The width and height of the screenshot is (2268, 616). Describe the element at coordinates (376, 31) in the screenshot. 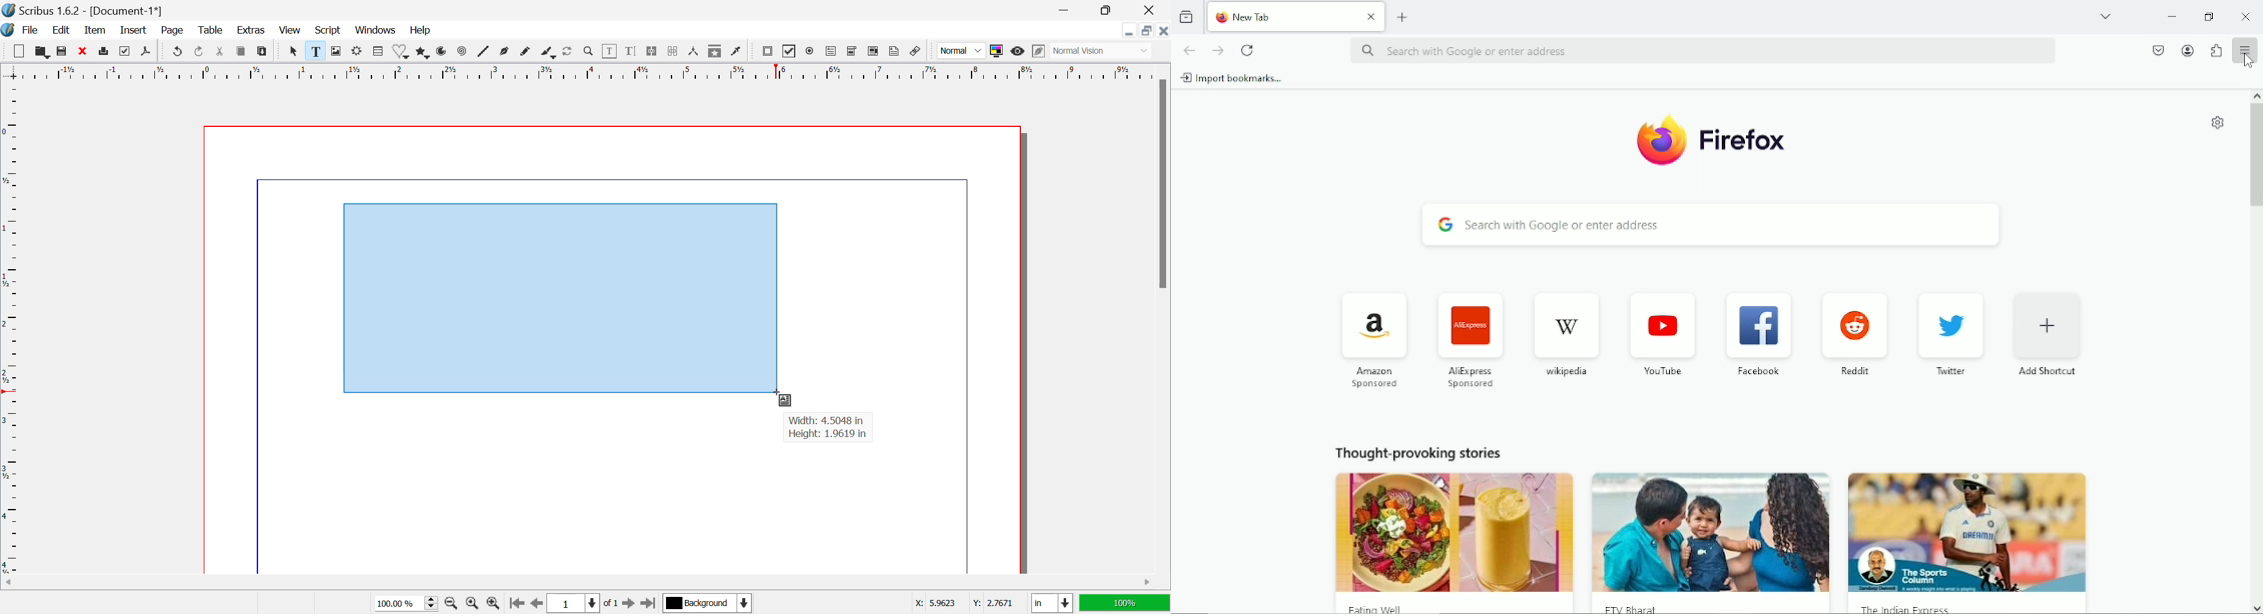

I see `Windows` at that location.